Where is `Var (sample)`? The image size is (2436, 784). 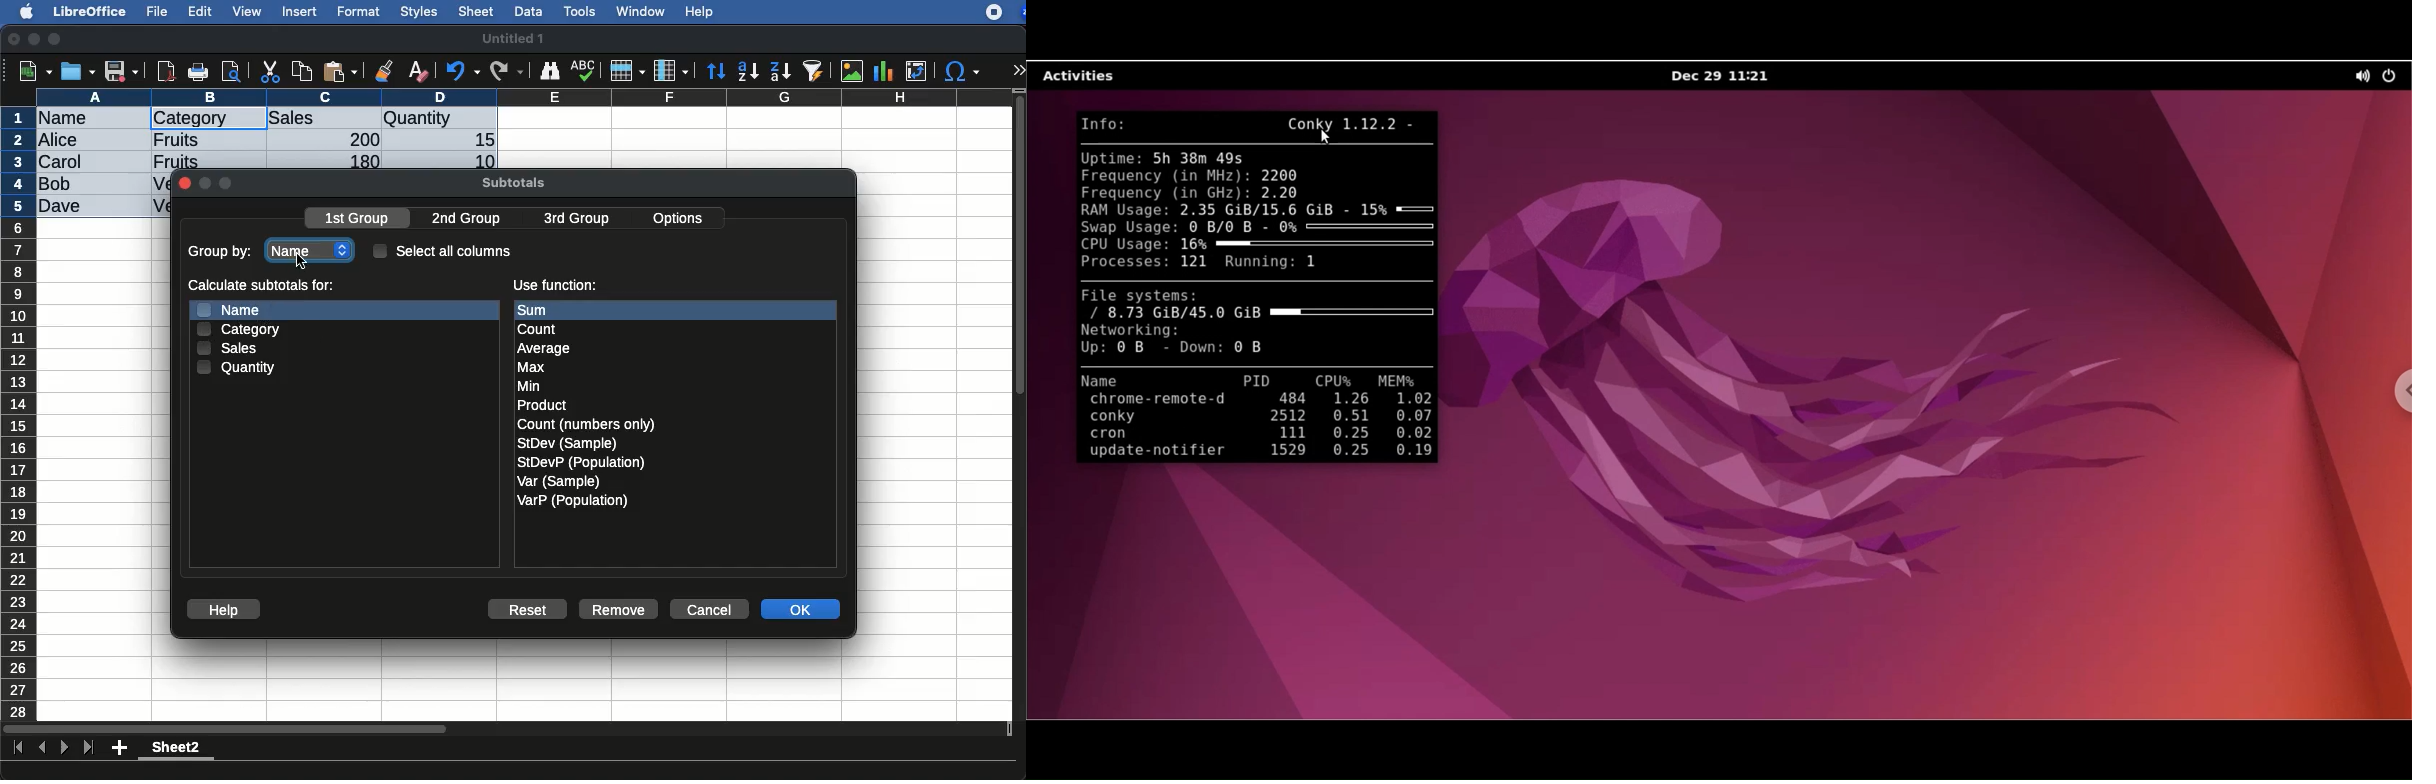
Var (sample) is located at coordinates (560, 481).